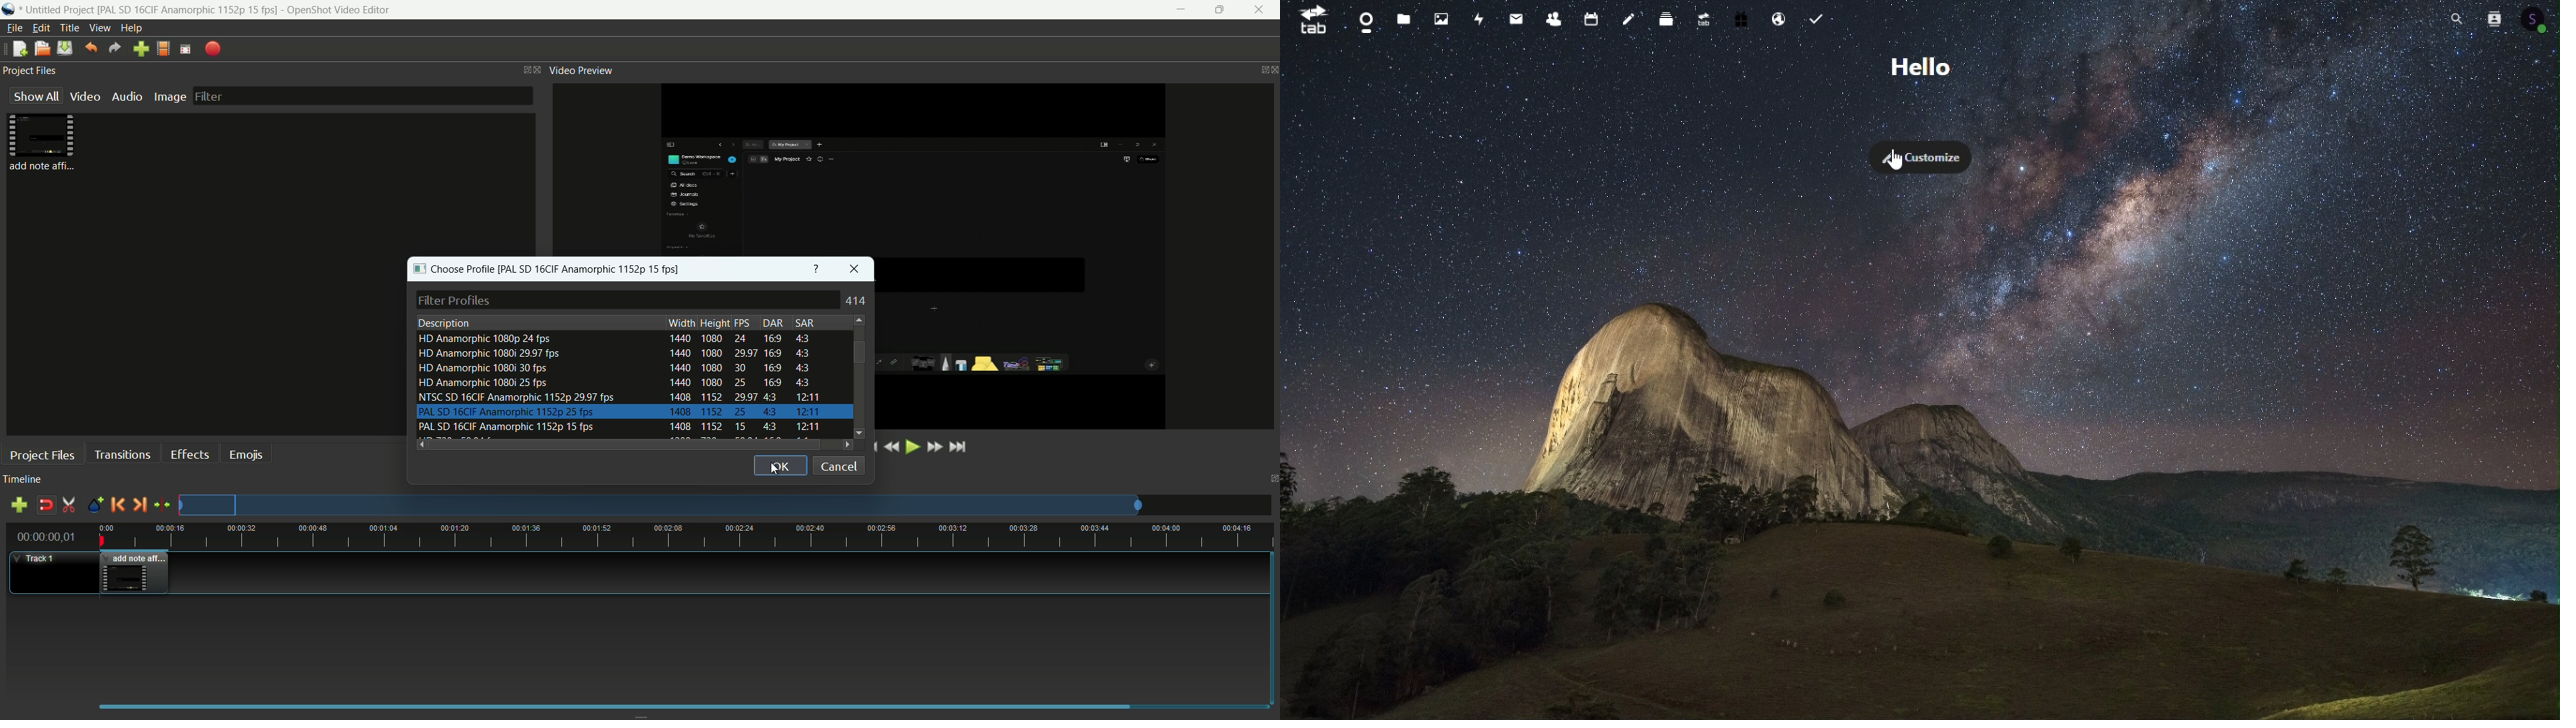 This screenshot has width=2576, height=728. What do you see at coordinates (1818, 18) in the screenshot?
I see `Task` at bounding box center [1818, 18].